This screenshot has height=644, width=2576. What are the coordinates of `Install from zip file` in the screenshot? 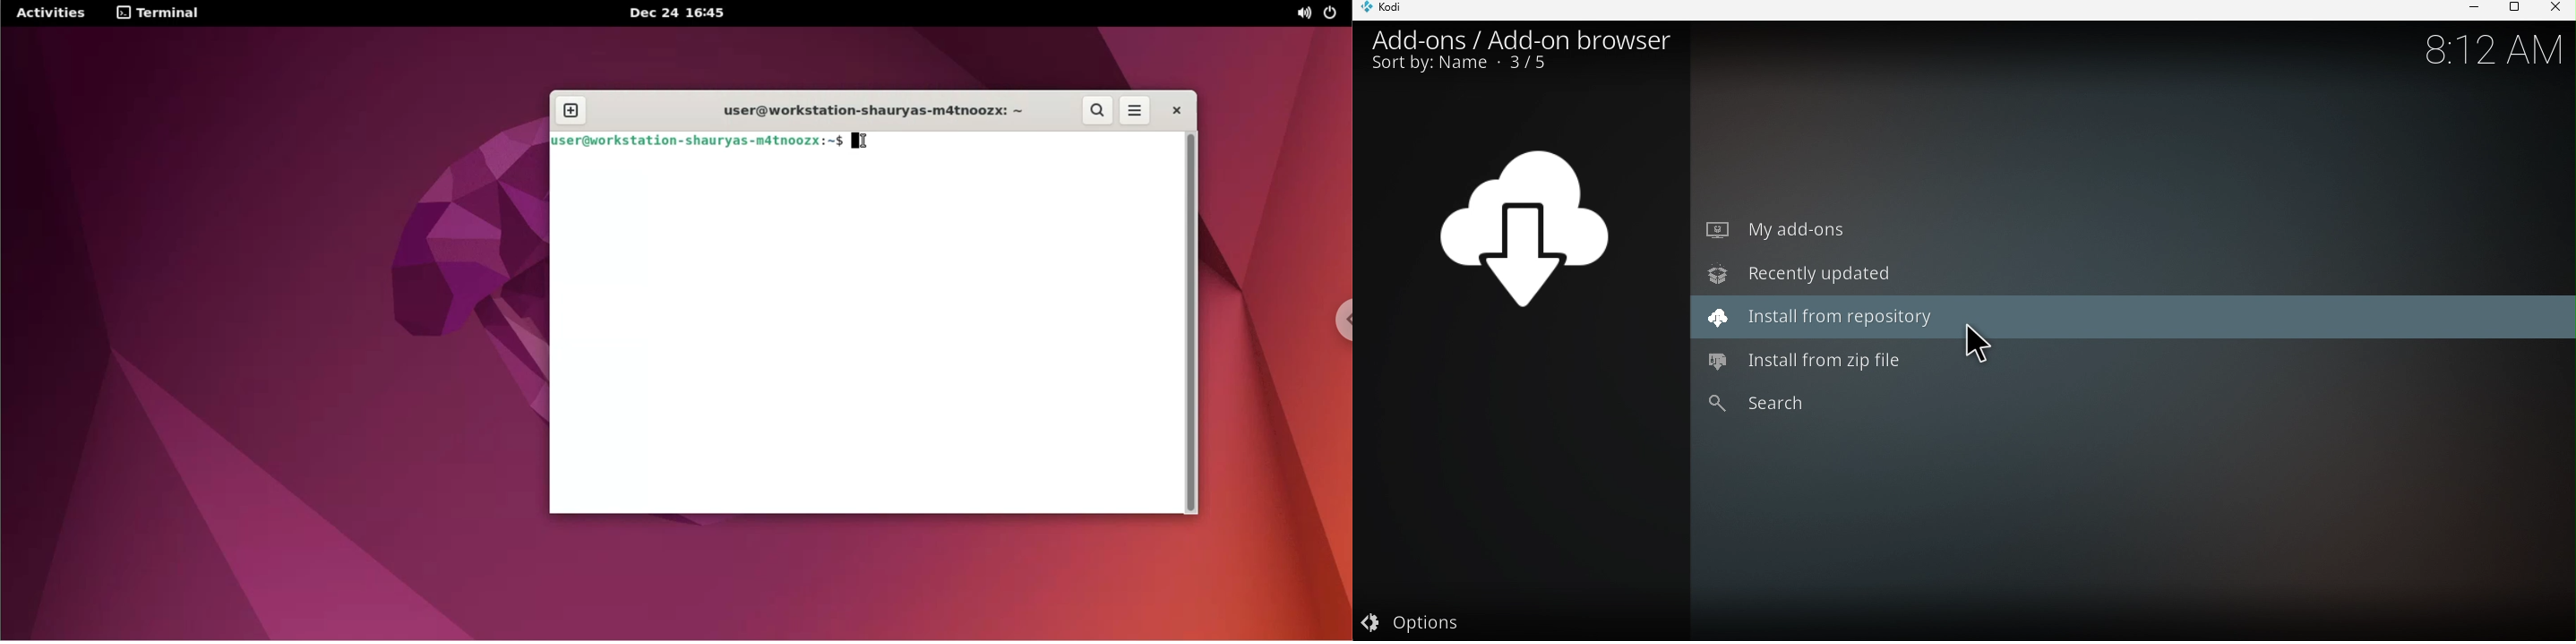 It's located at (2134, 362).